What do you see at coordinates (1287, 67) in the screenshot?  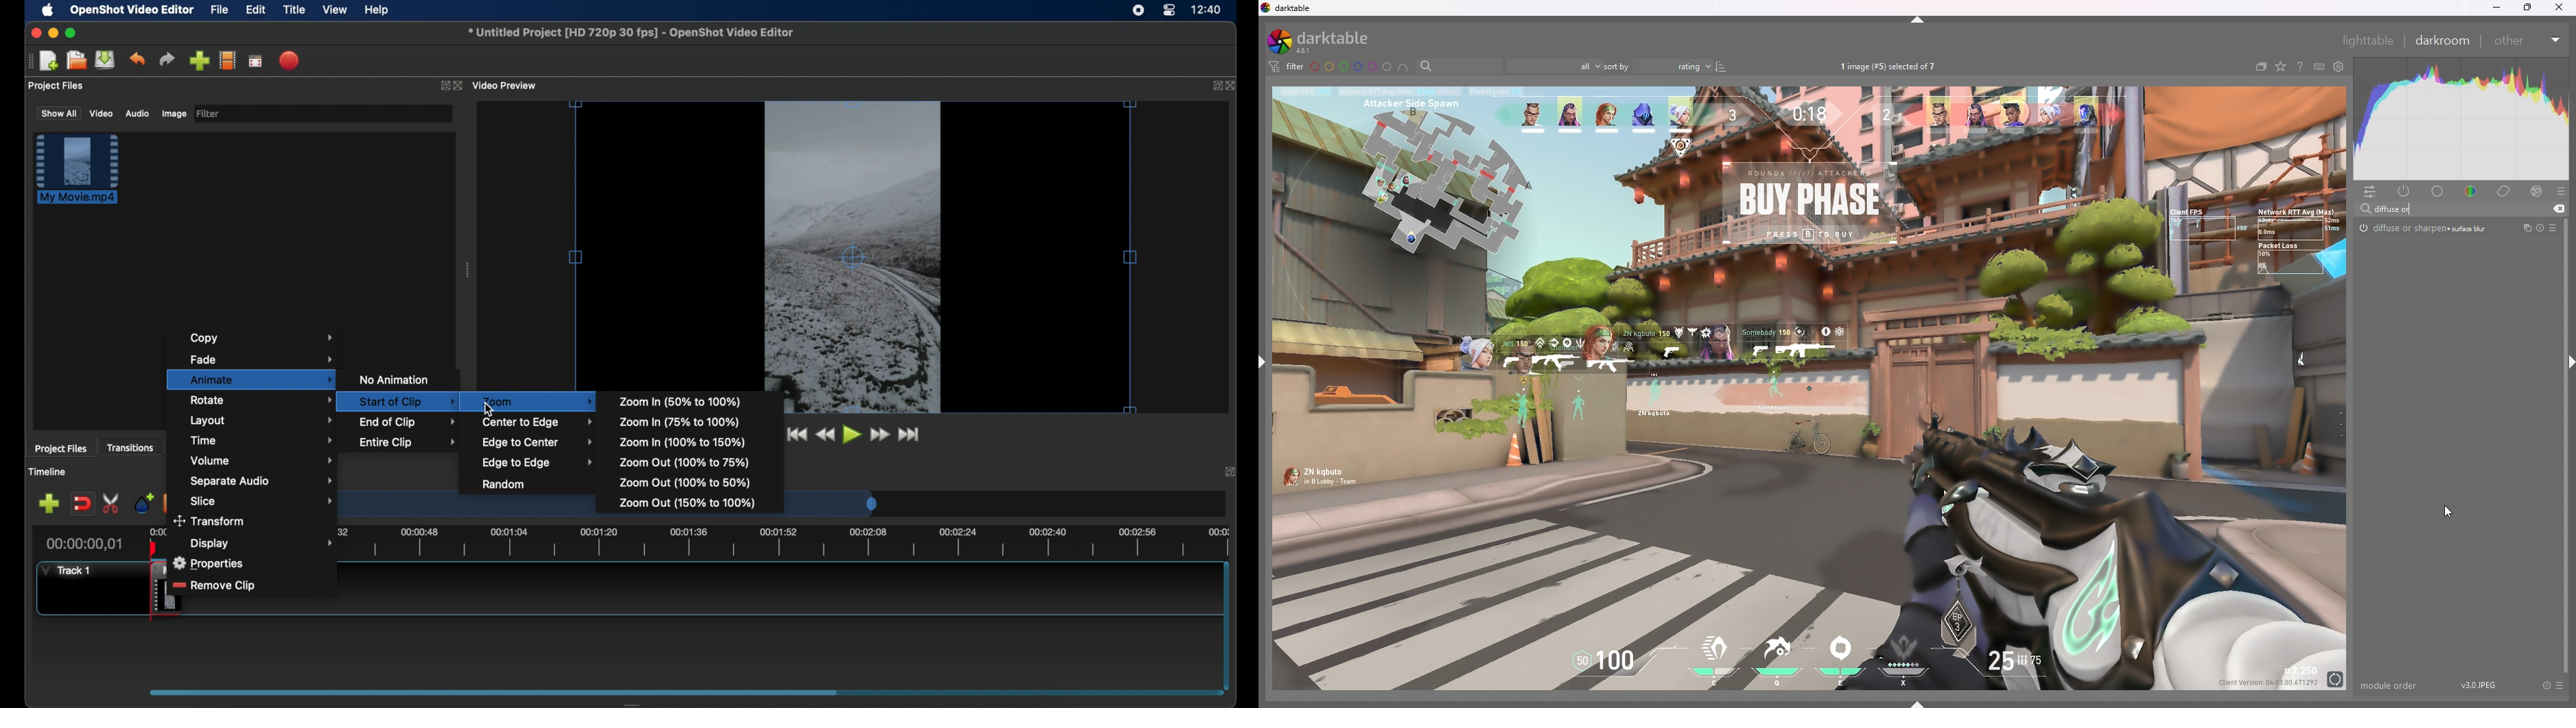 I see `filter` at bounding box center [1287, 67].